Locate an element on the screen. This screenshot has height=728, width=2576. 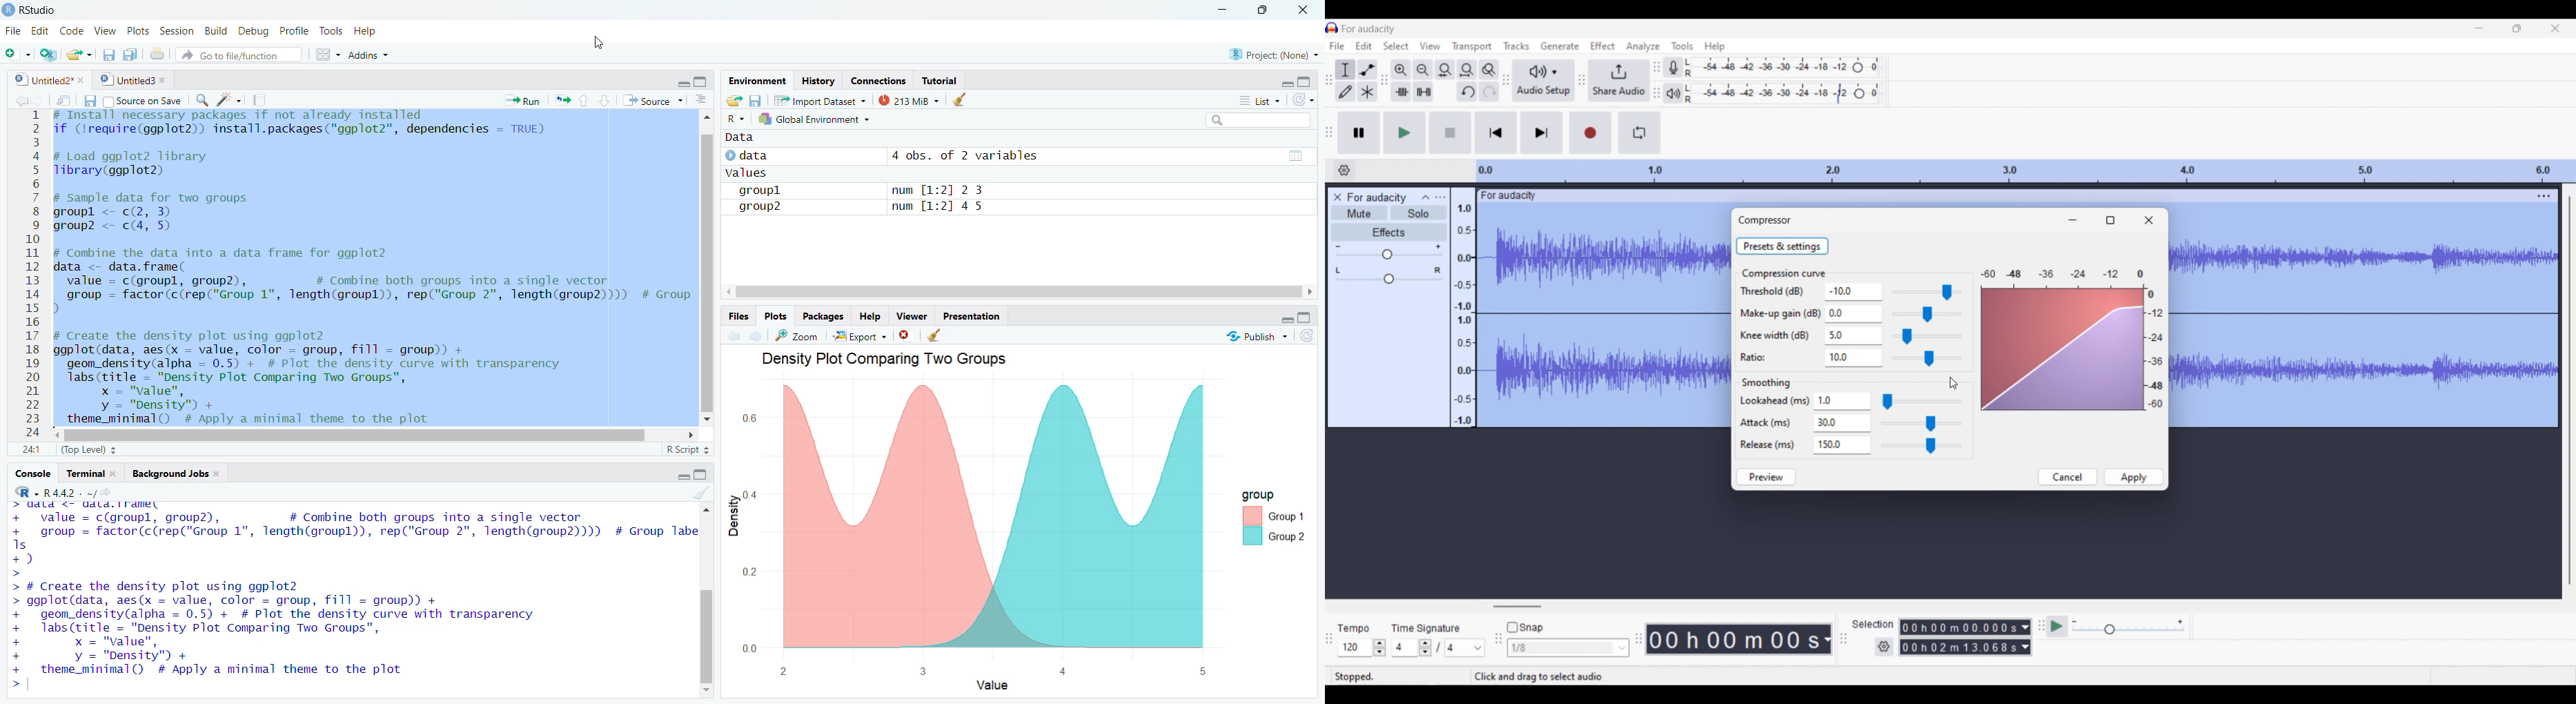
Snap toggle is located at coordinates (1525, 627).